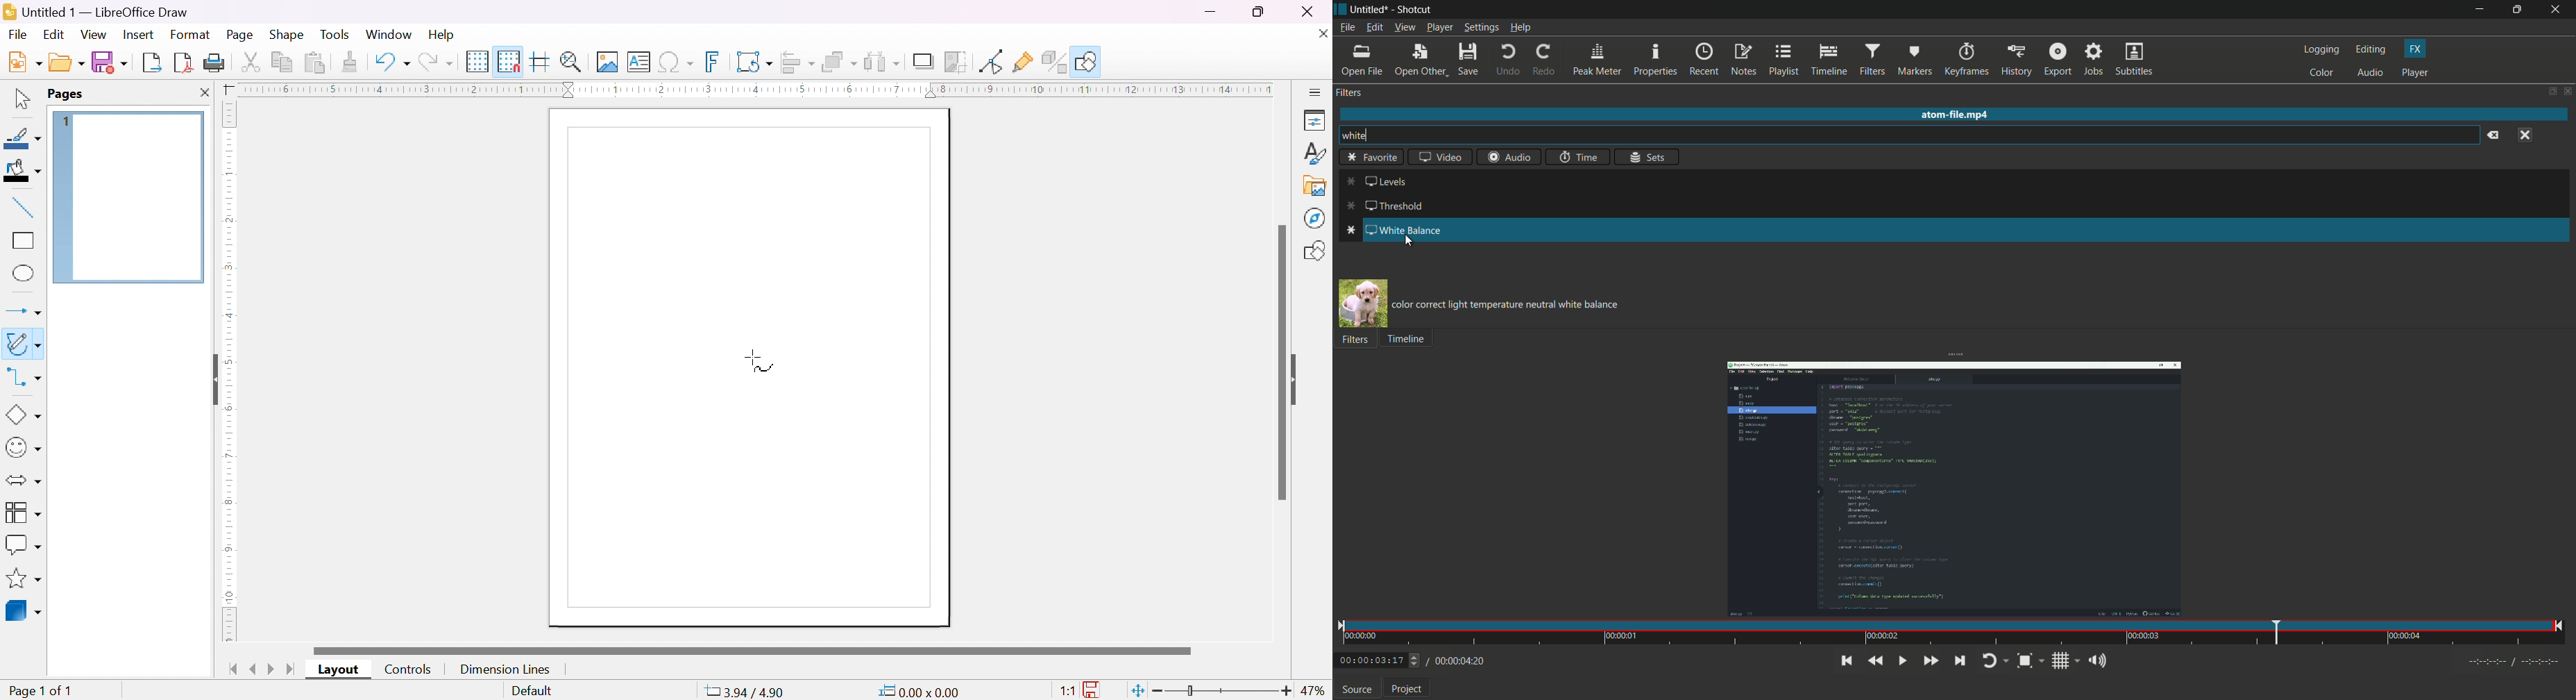 The image size is (2576, 700). I want to click on fx, so click(2415, 49).